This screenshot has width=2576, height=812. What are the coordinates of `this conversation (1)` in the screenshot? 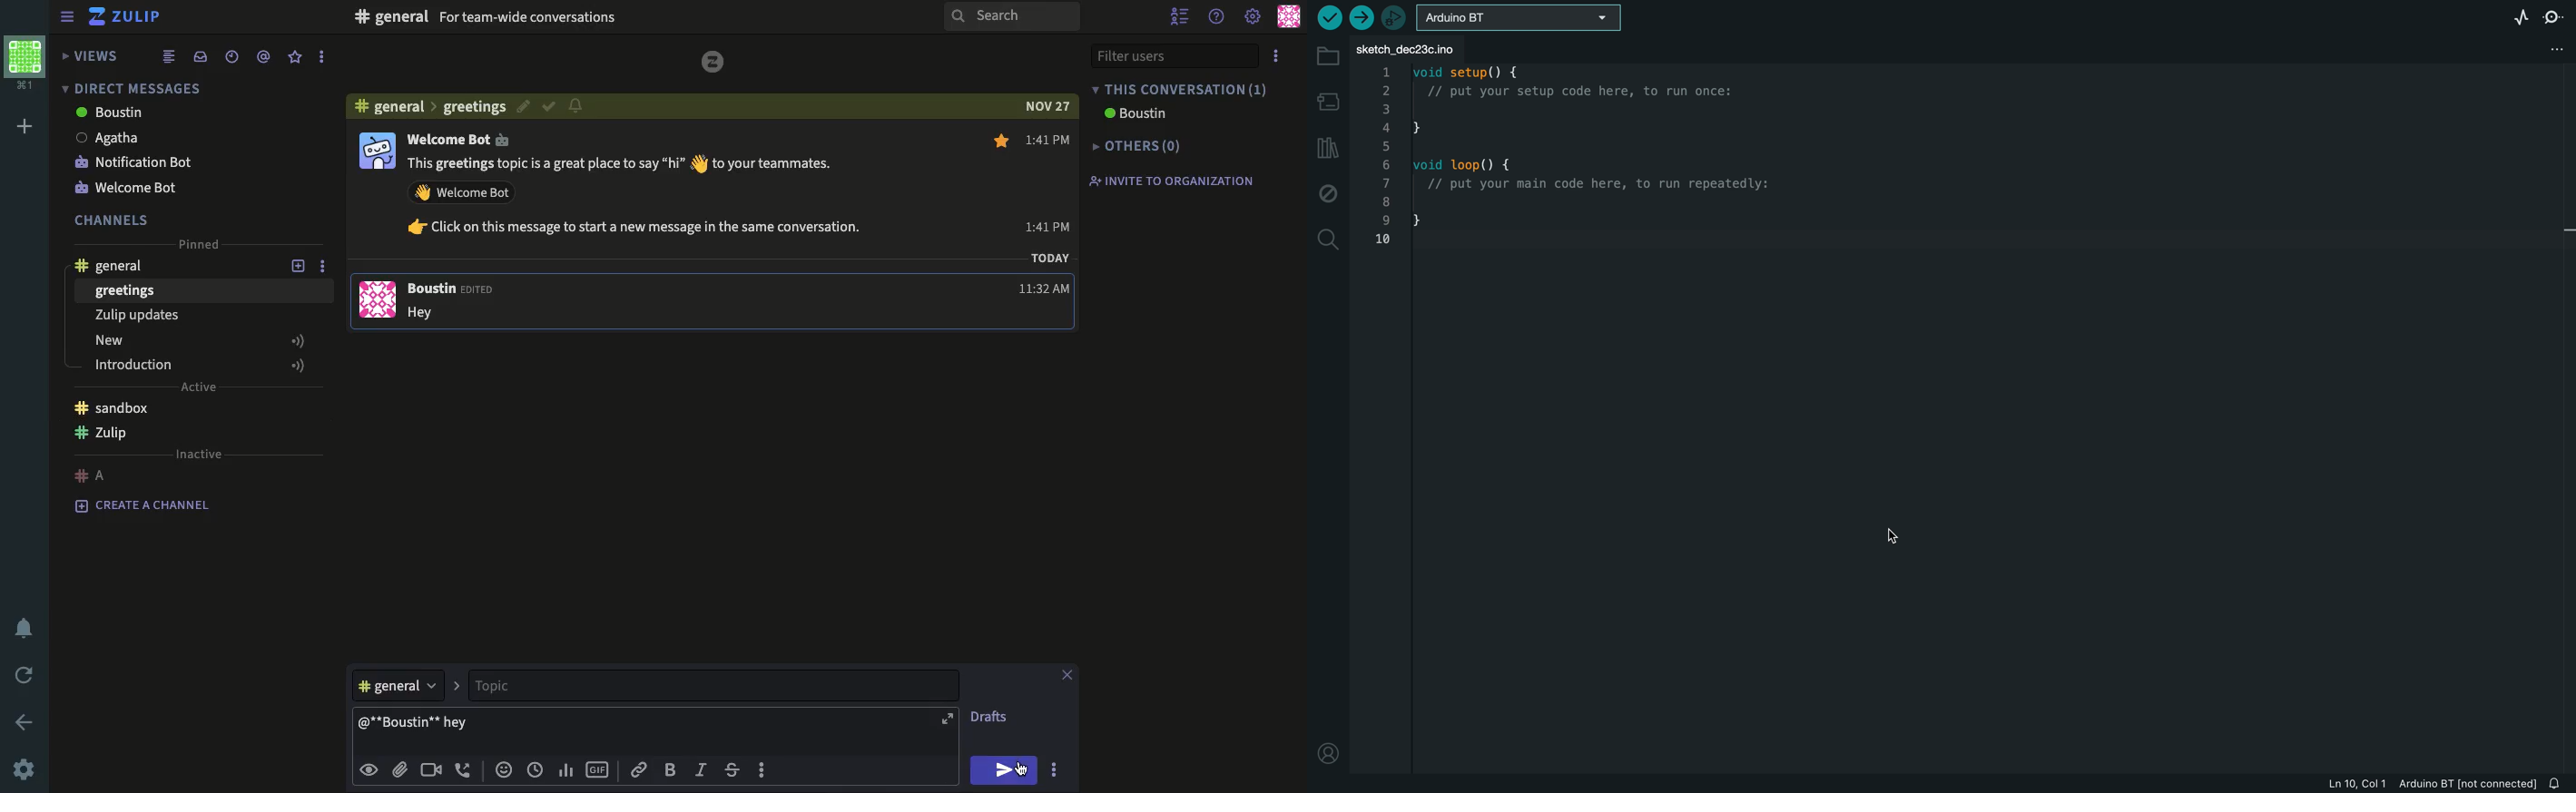 It's located at (1180, 89).